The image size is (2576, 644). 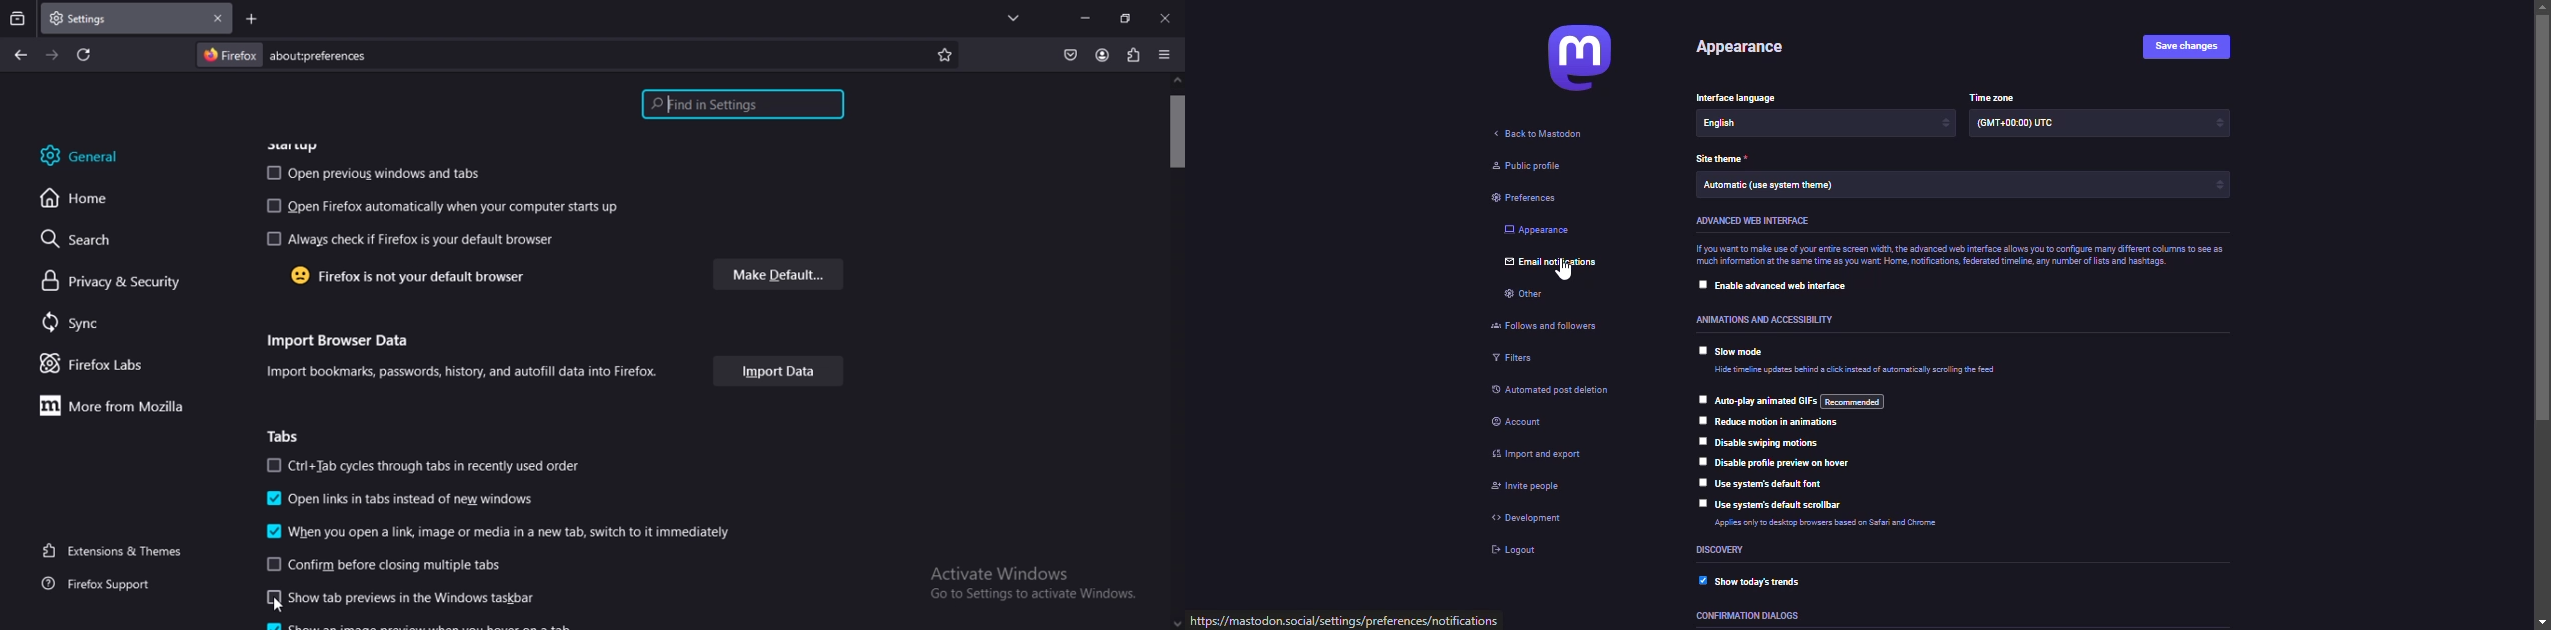 What do you see at coordinates (1726, 160) in the screenshot?
I see `theme` at bounding box center [1726, 160].